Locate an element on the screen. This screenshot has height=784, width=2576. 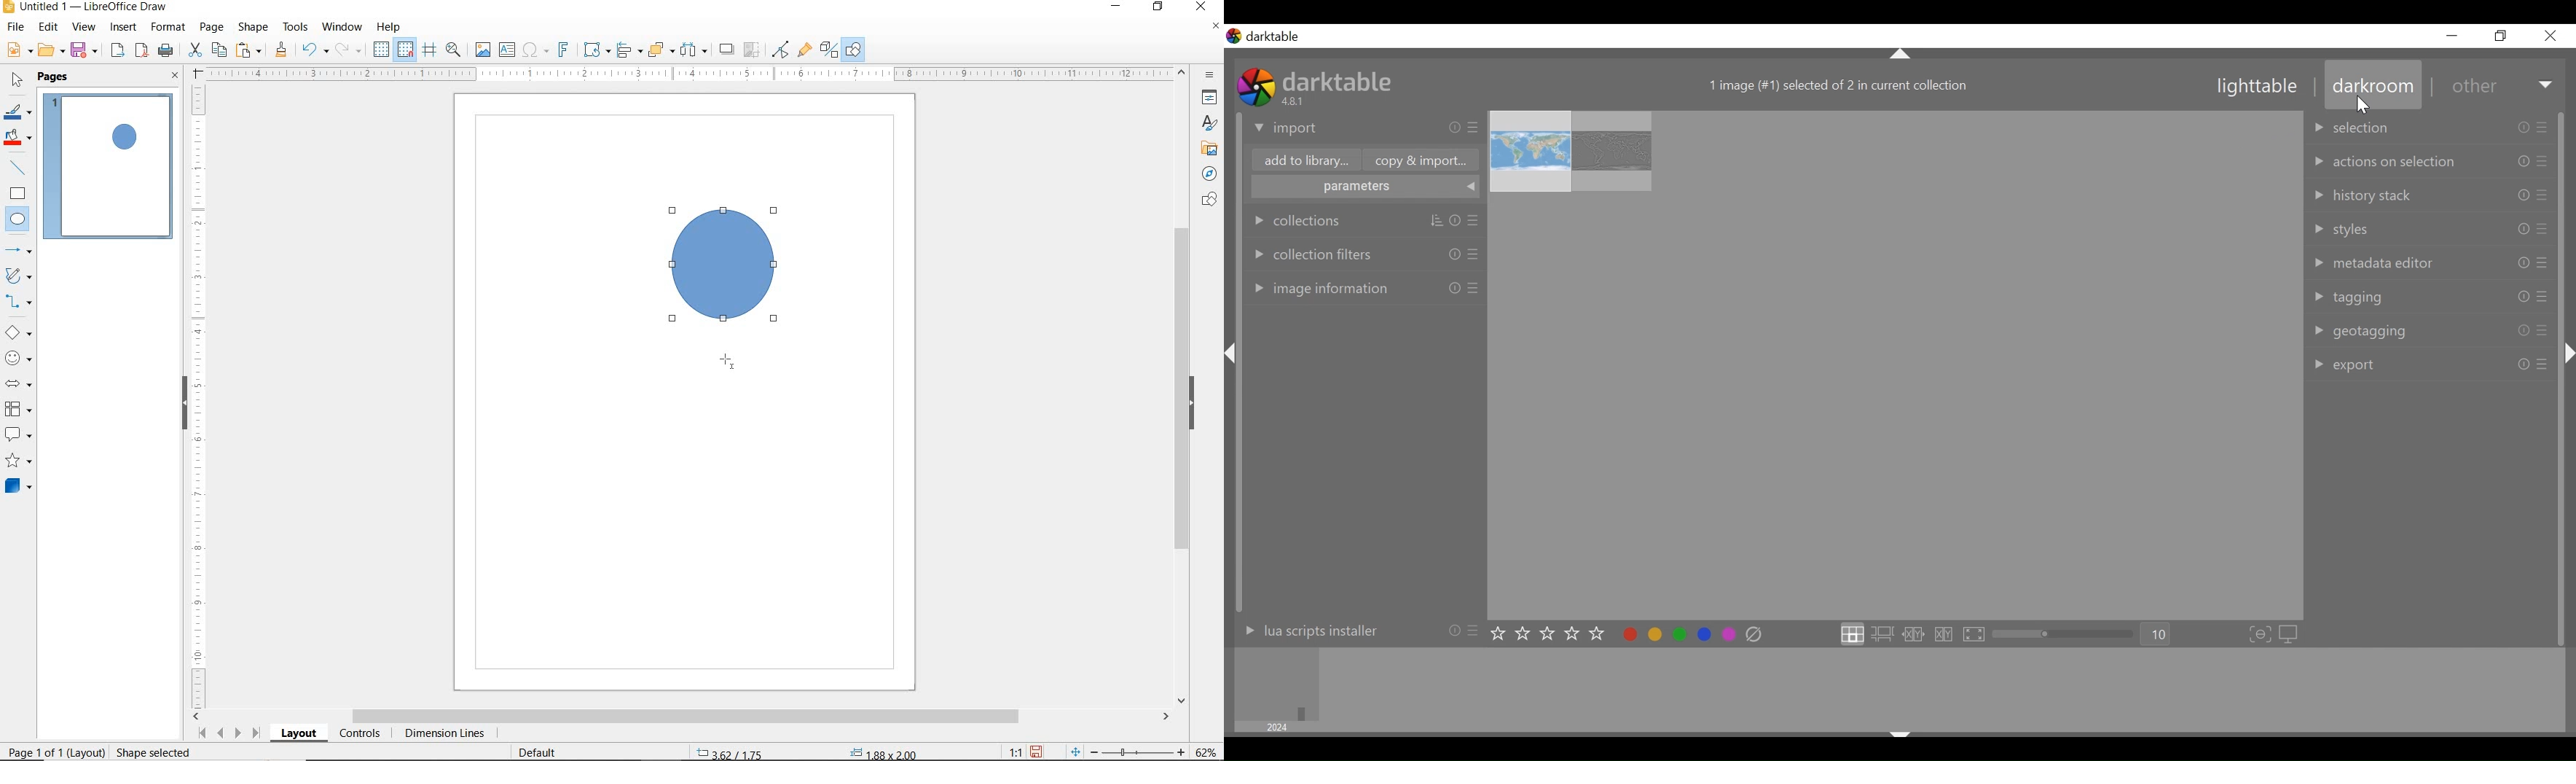
restore is located at coordinates (2502, 36).